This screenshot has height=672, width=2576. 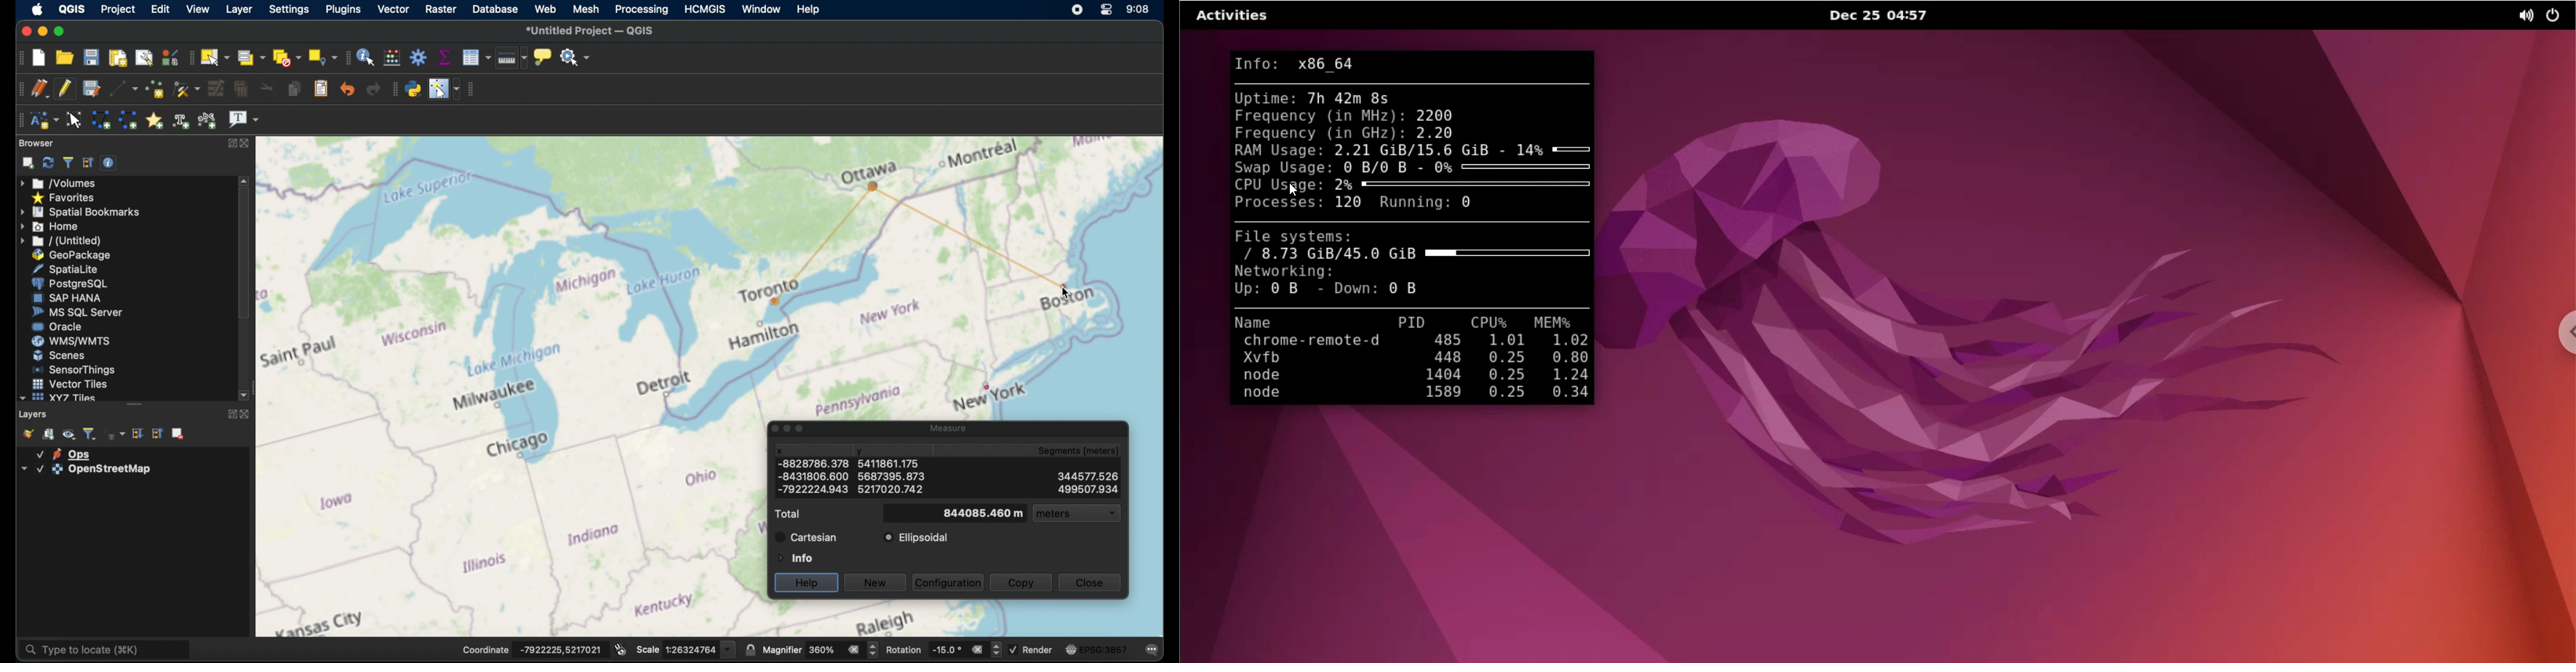 What do you see at coordinates (546, 10) in the screenshot?
I see `web` at bounding box center [546, 10].